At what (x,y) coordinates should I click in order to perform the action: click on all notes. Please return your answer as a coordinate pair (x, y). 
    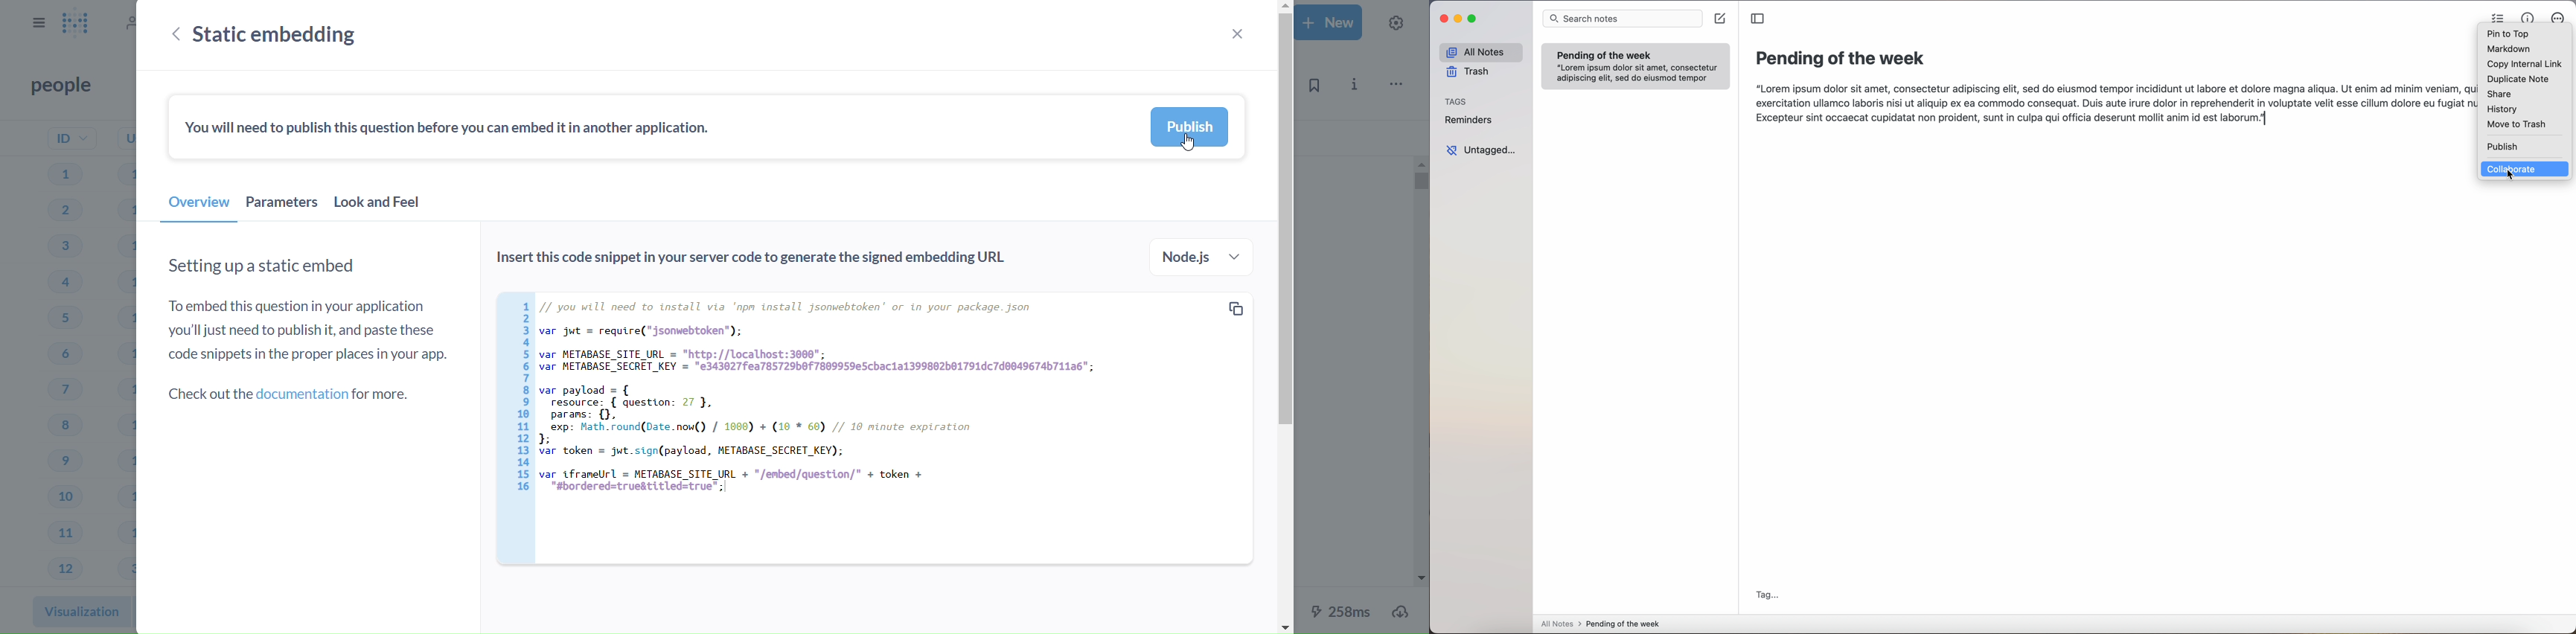
    Looking at the image, I should click on (1481, 52).